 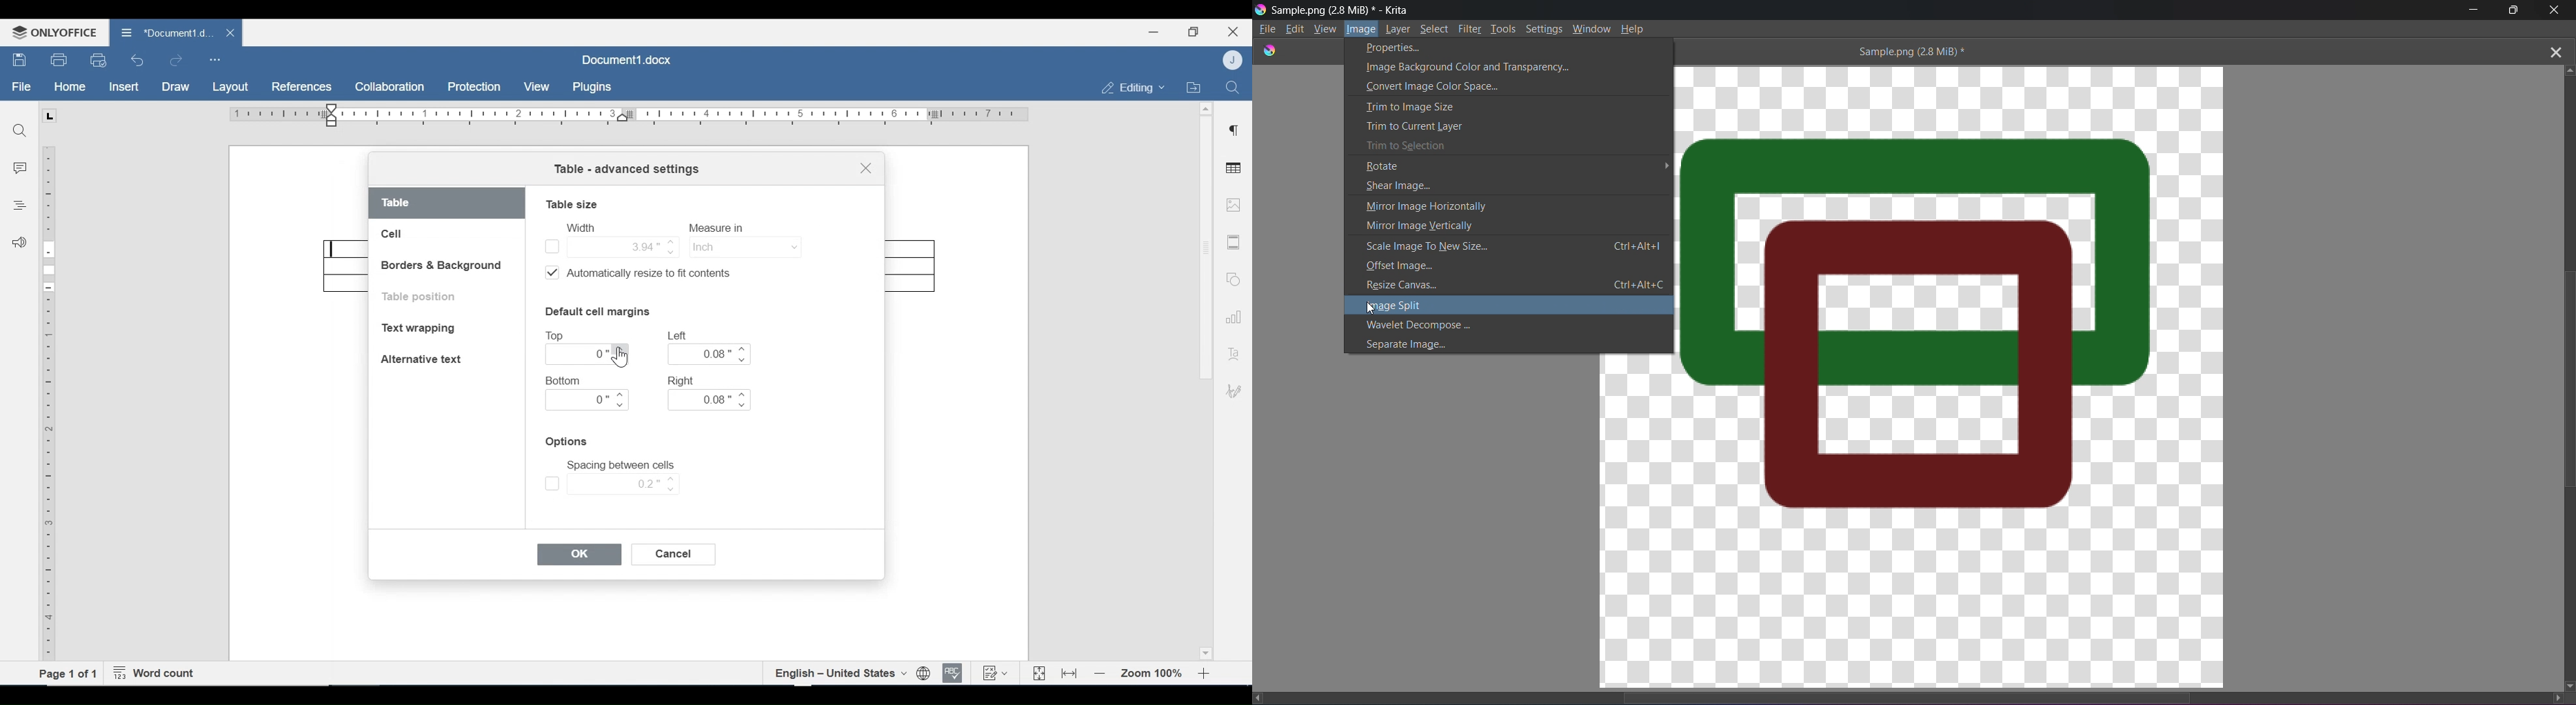 What do you see at coordinates (49, 116) in the screenshot?
I see `Tab` at bounding box center [49, 116].